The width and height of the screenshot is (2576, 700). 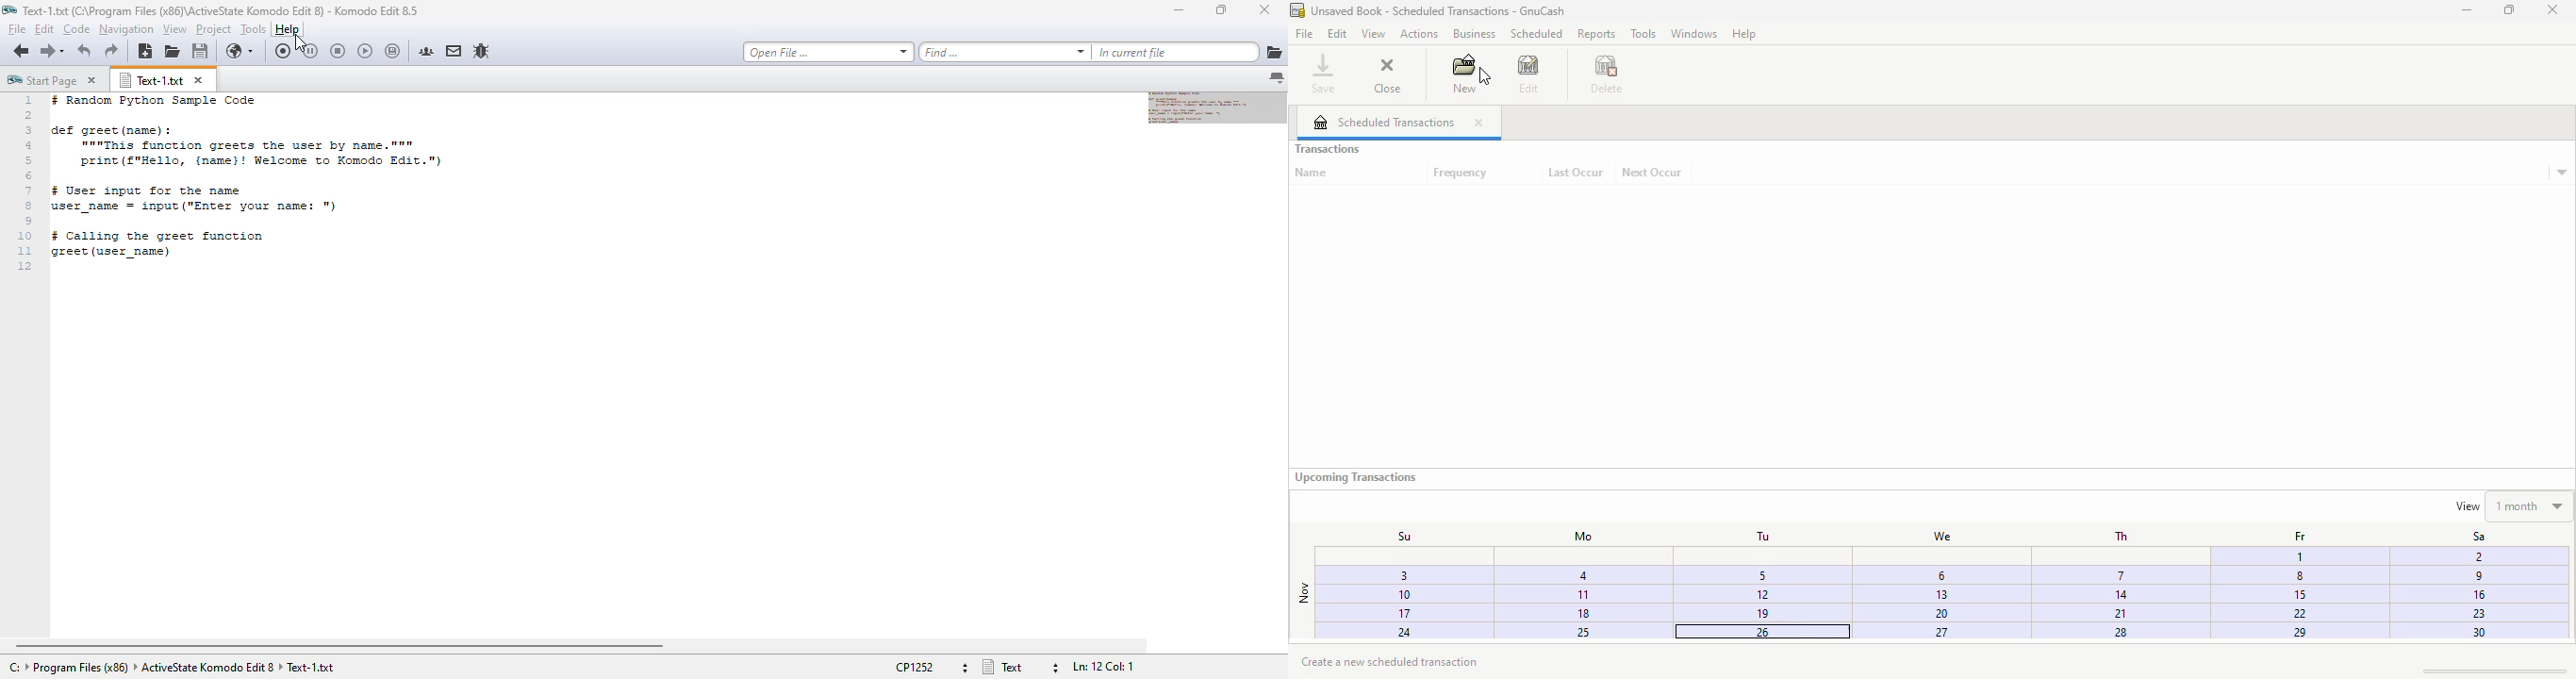 I want to click on preview buffer in browser, so click(x=241, y=52).